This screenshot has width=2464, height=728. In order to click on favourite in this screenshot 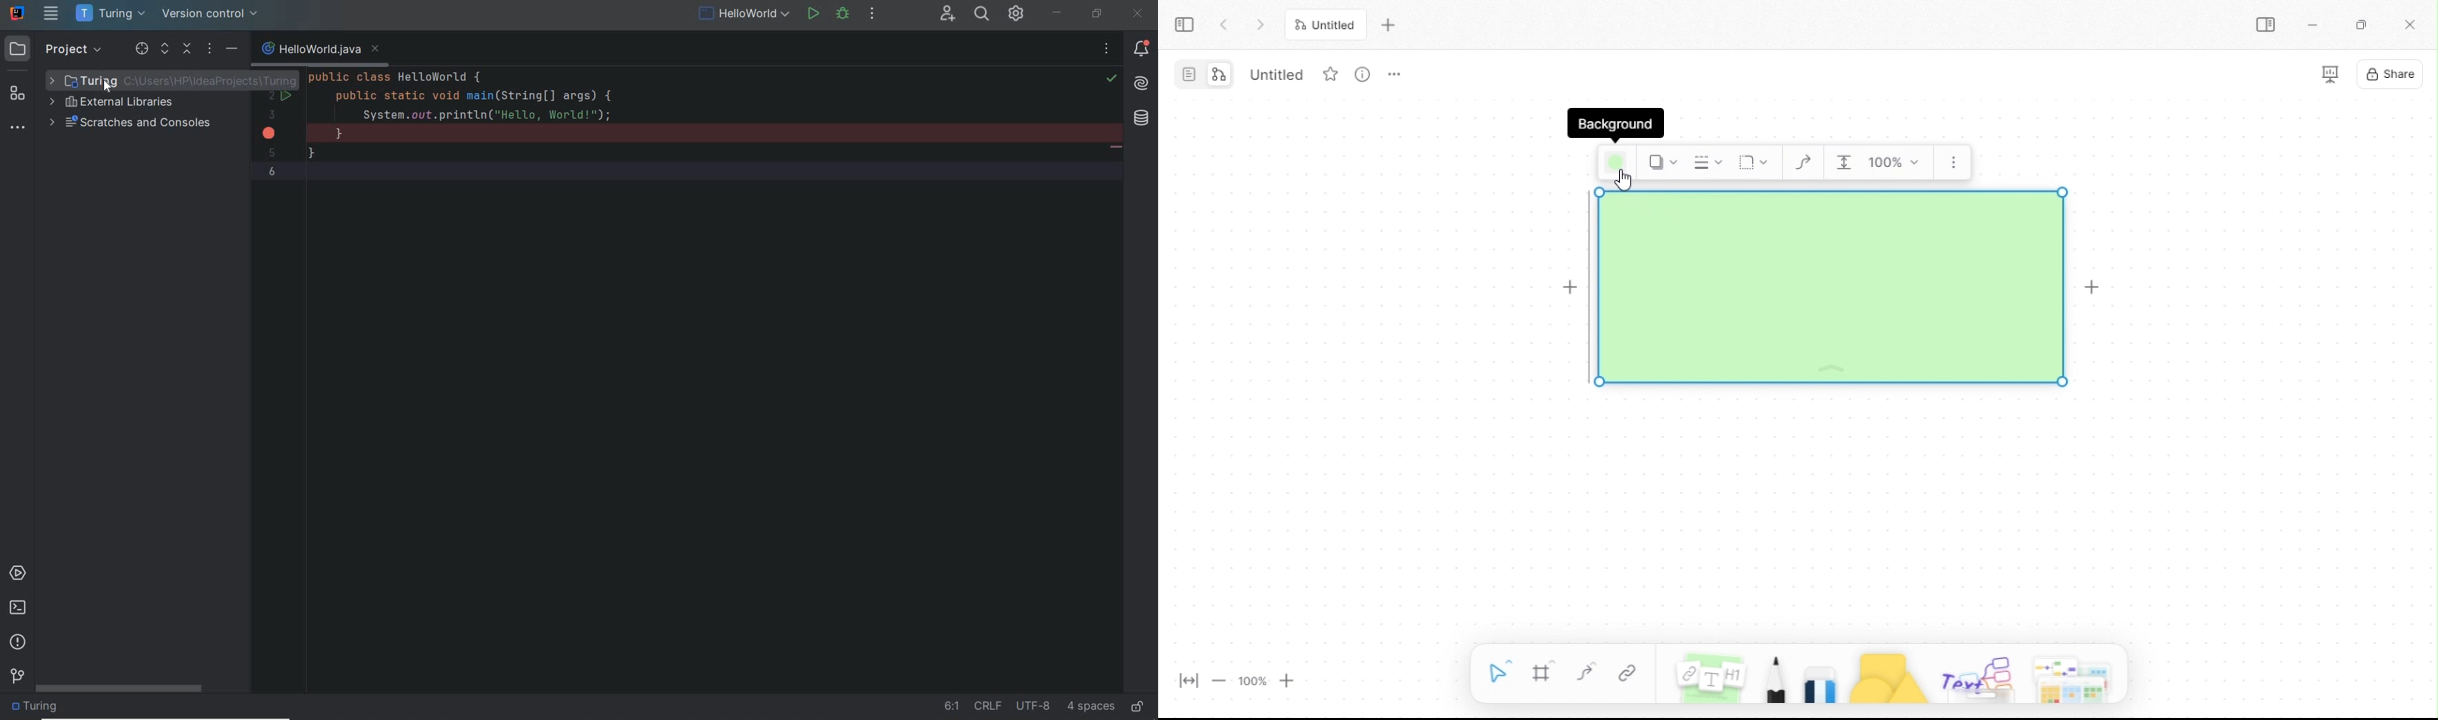, I will do `click(1330, 73)`.